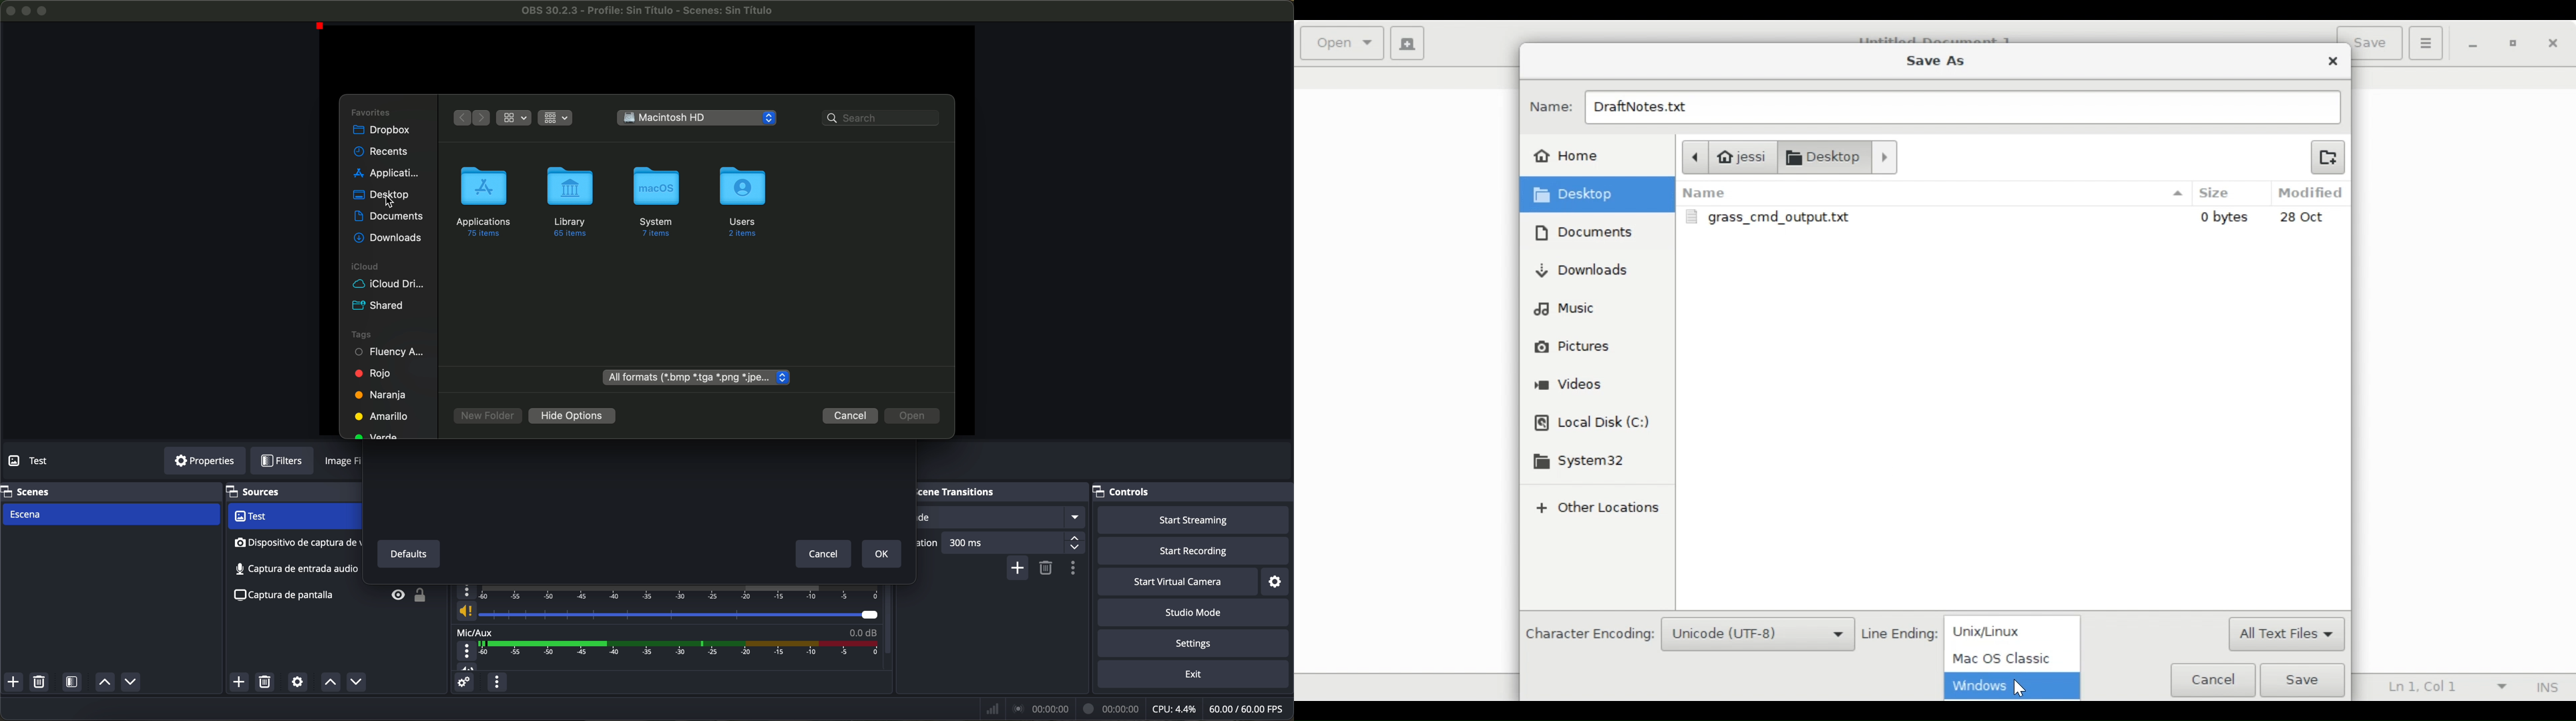 This screenshot has width=2576, height=728. I want to click on Ln 1, Col 1, so click(2443, 688).